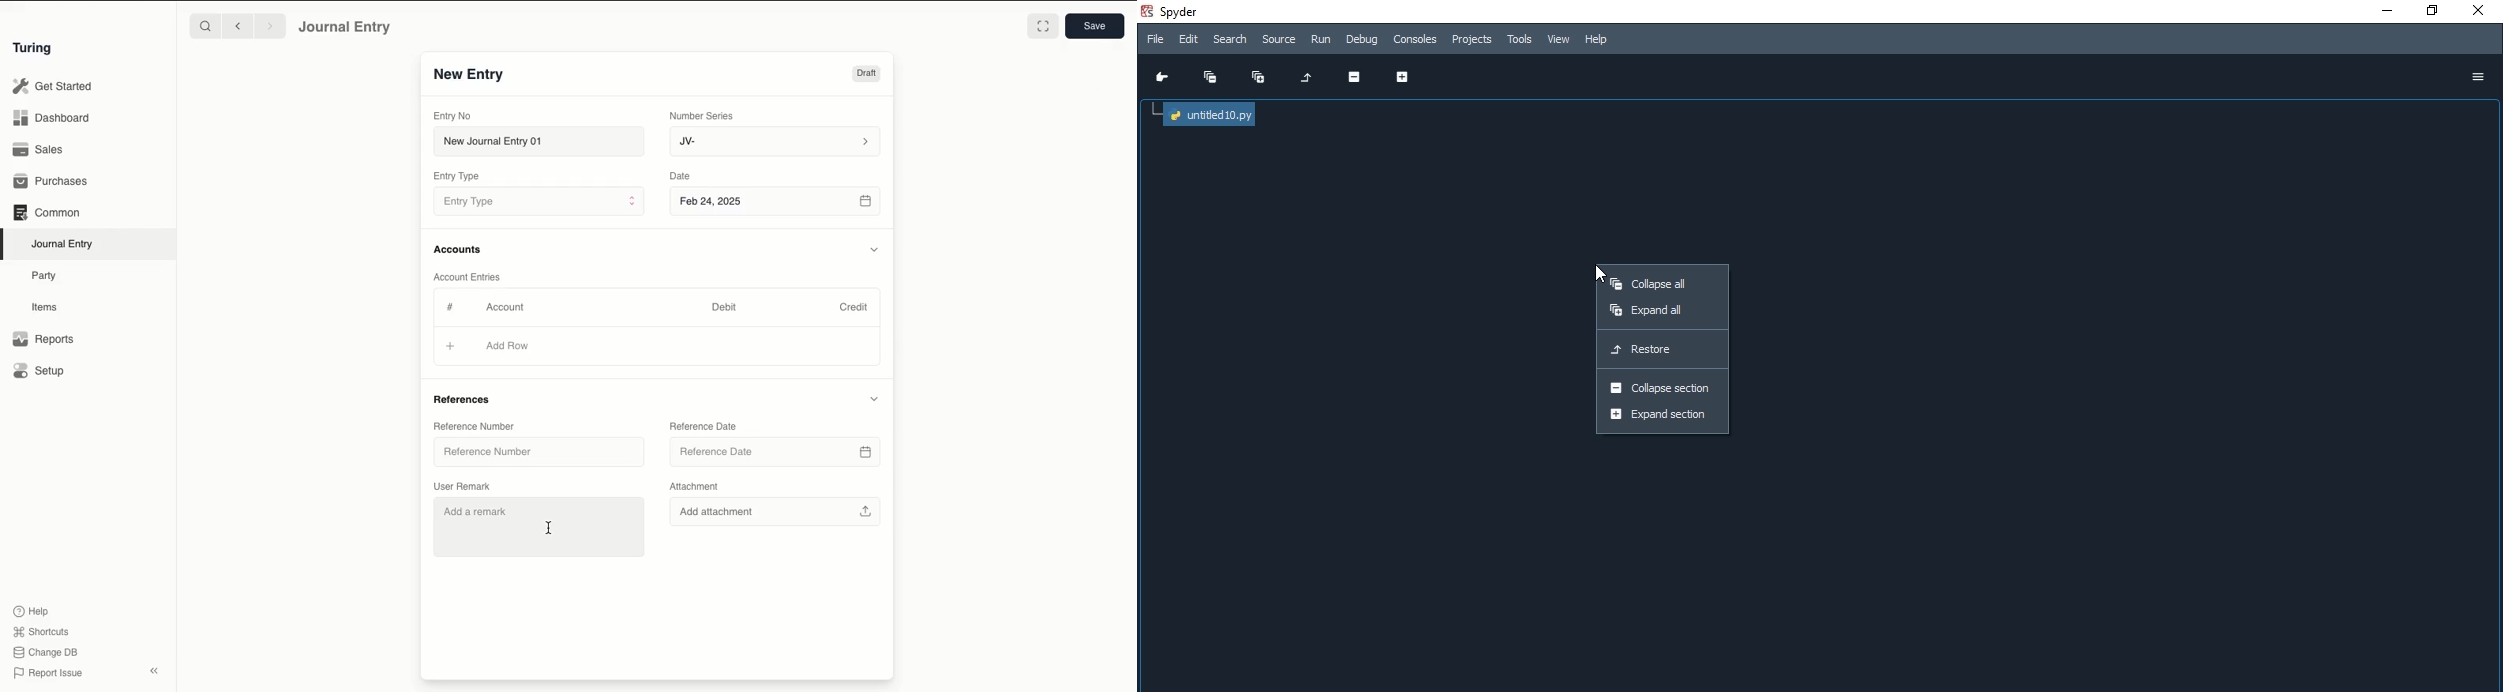 This screenshot has width=2520, height=700. What do you see at coordinates (1401, 80) in the screenshot?
I see `Expand section ` at bounding box center [1401, 80].